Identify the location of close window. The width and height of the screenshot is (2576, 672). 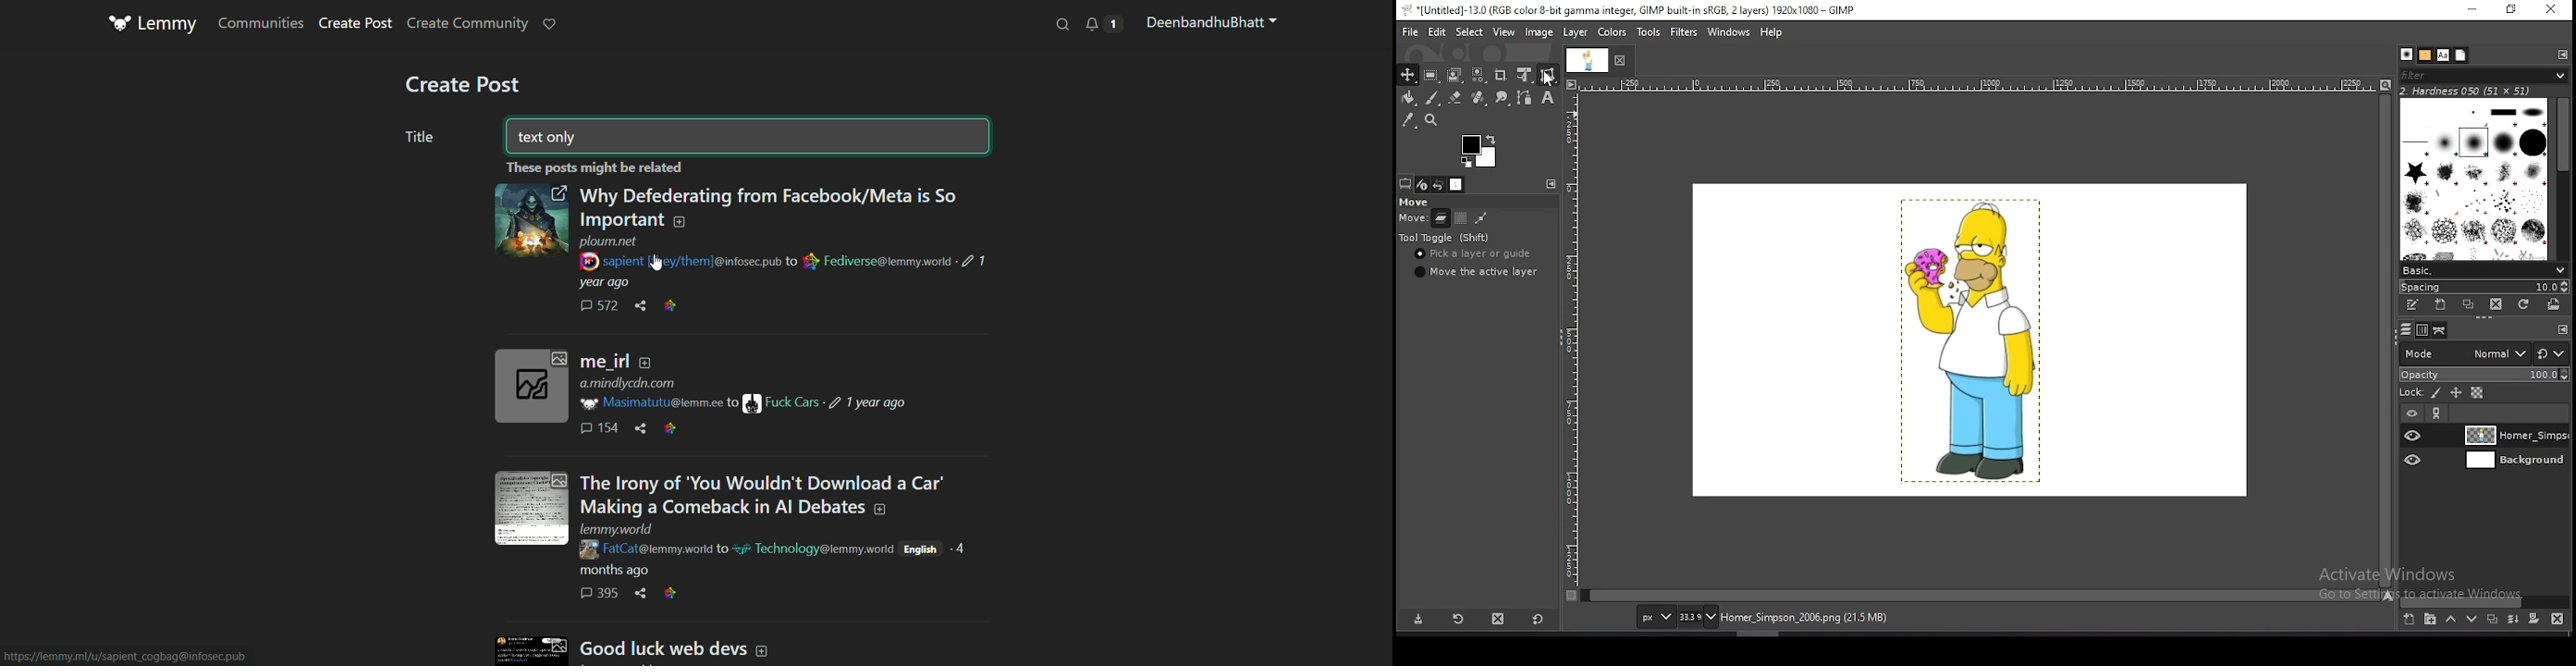
(2550, 11).